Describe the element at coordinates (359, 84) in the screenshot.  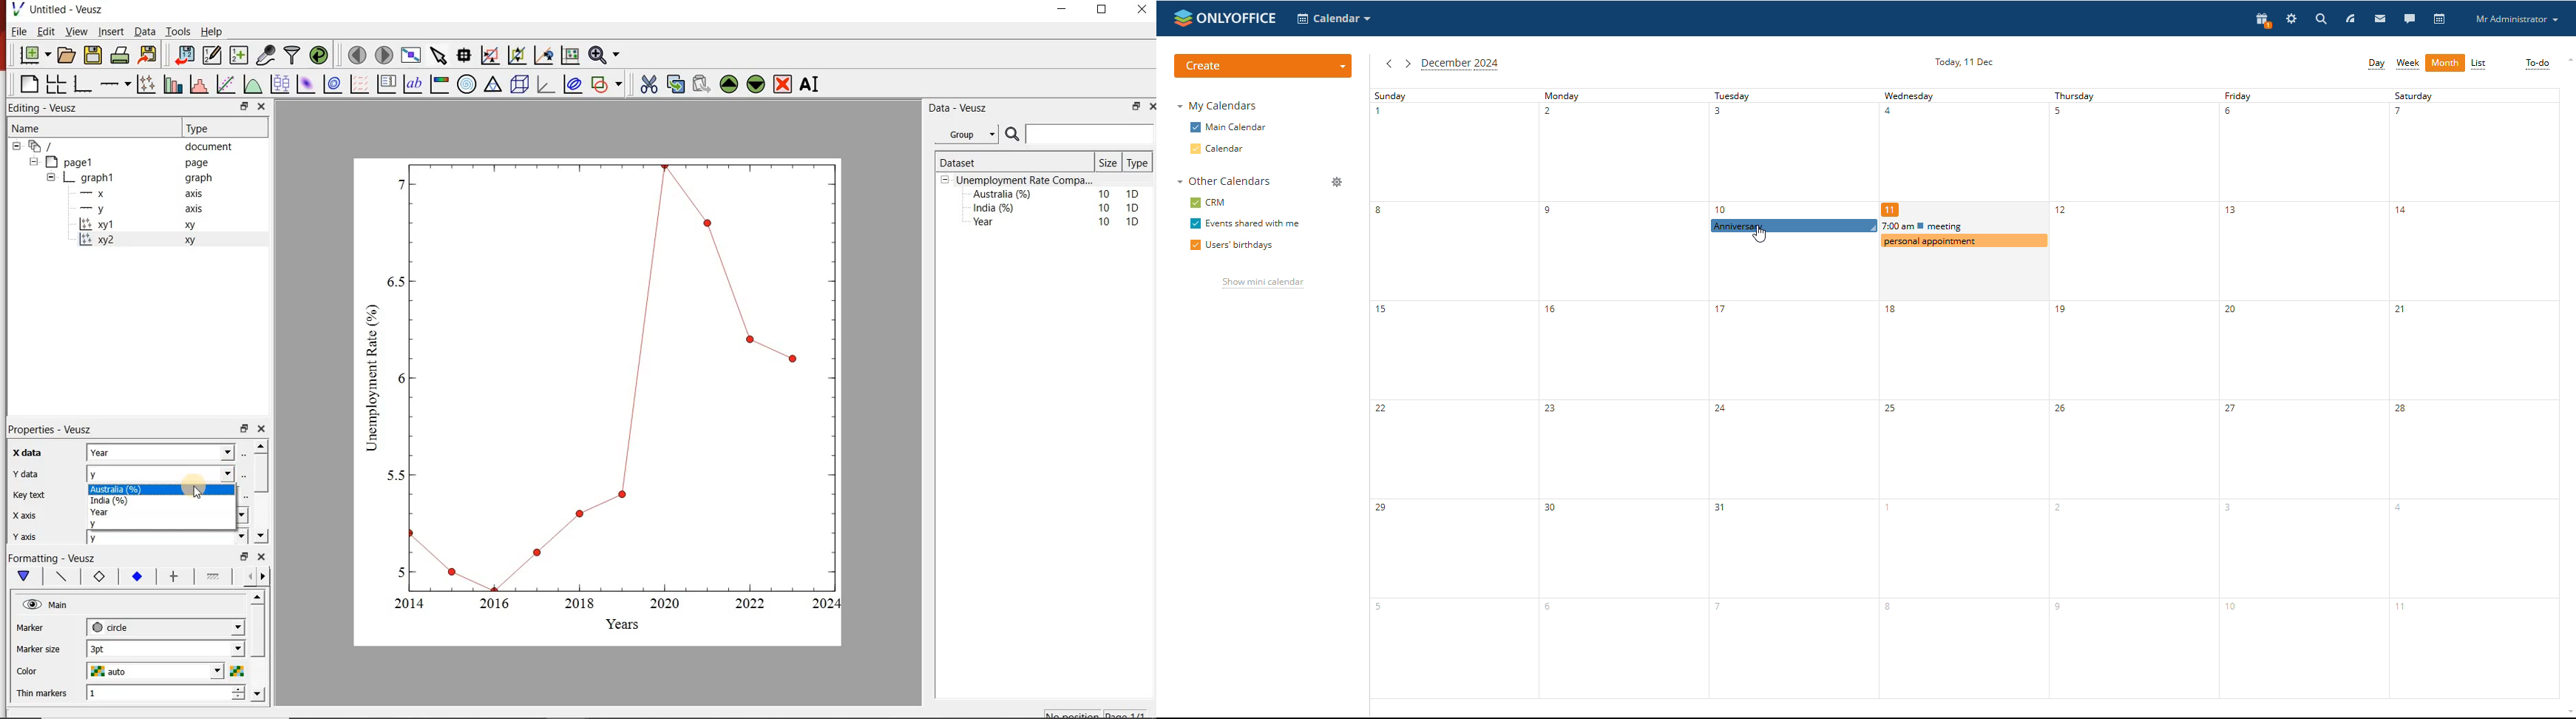
I see `plot vector field` at that location.